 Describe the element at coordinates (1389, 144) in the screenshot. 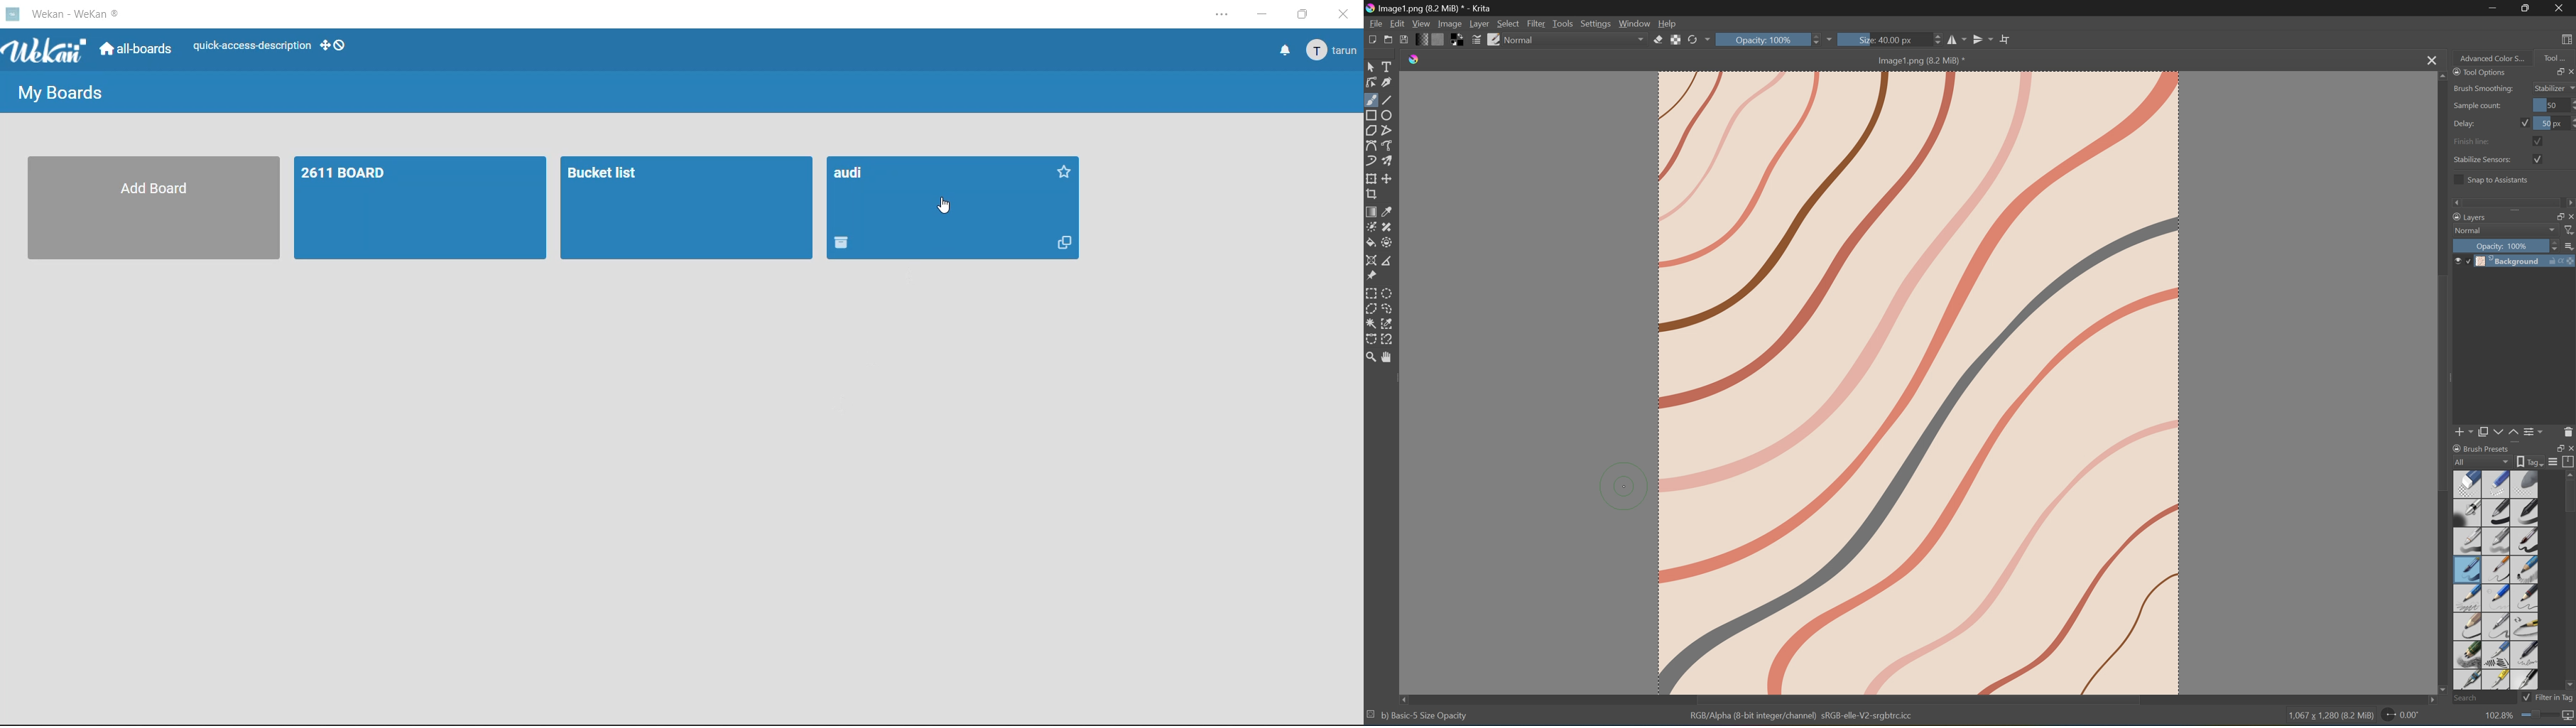

I see `Freehand path tool` at that location.